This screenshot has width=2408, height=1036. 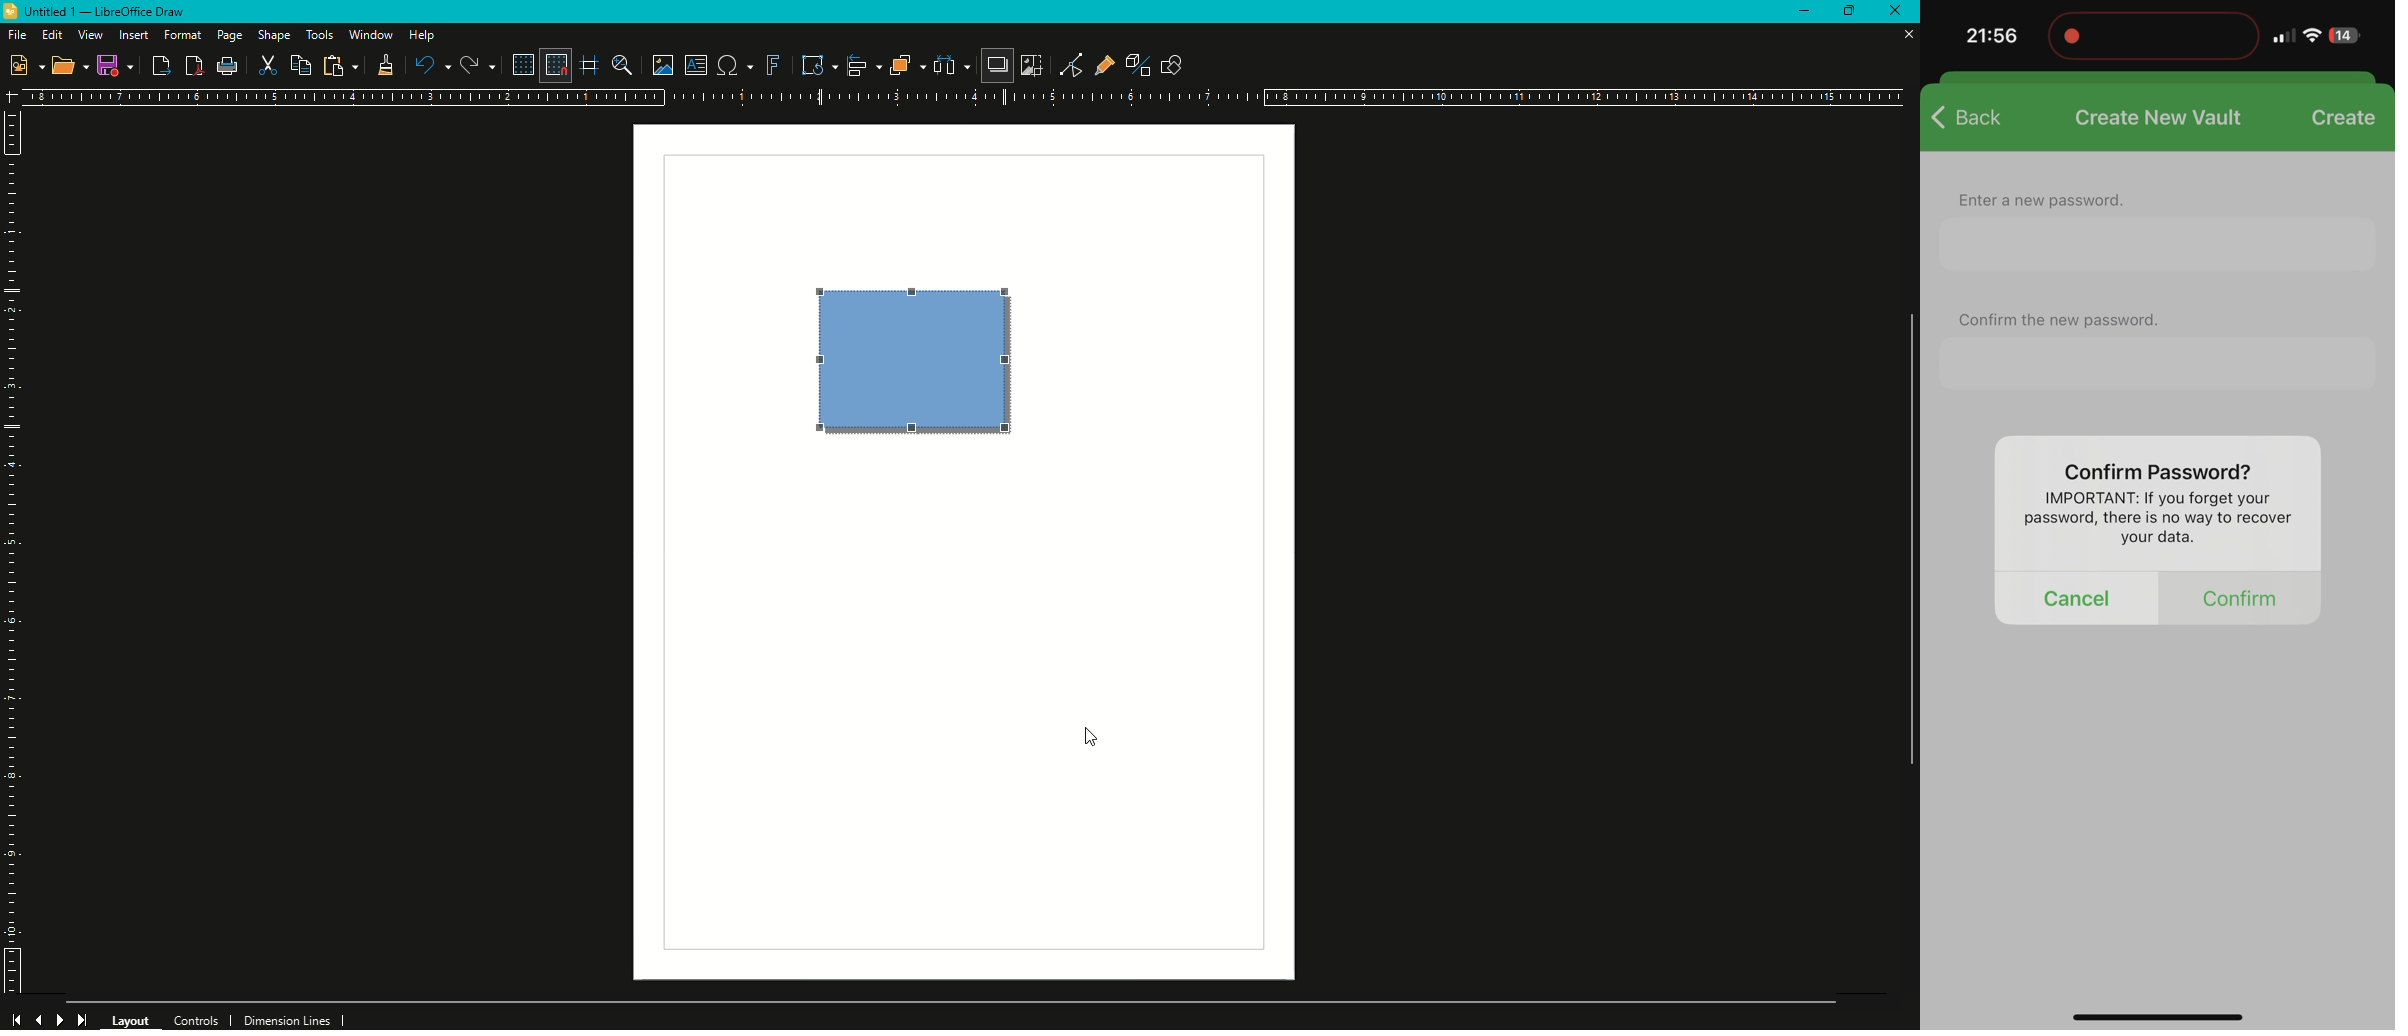 What do you see at coordinates (202, 1018) in the screenshot?
I see `Controls` at bounding box center [202, 1018].